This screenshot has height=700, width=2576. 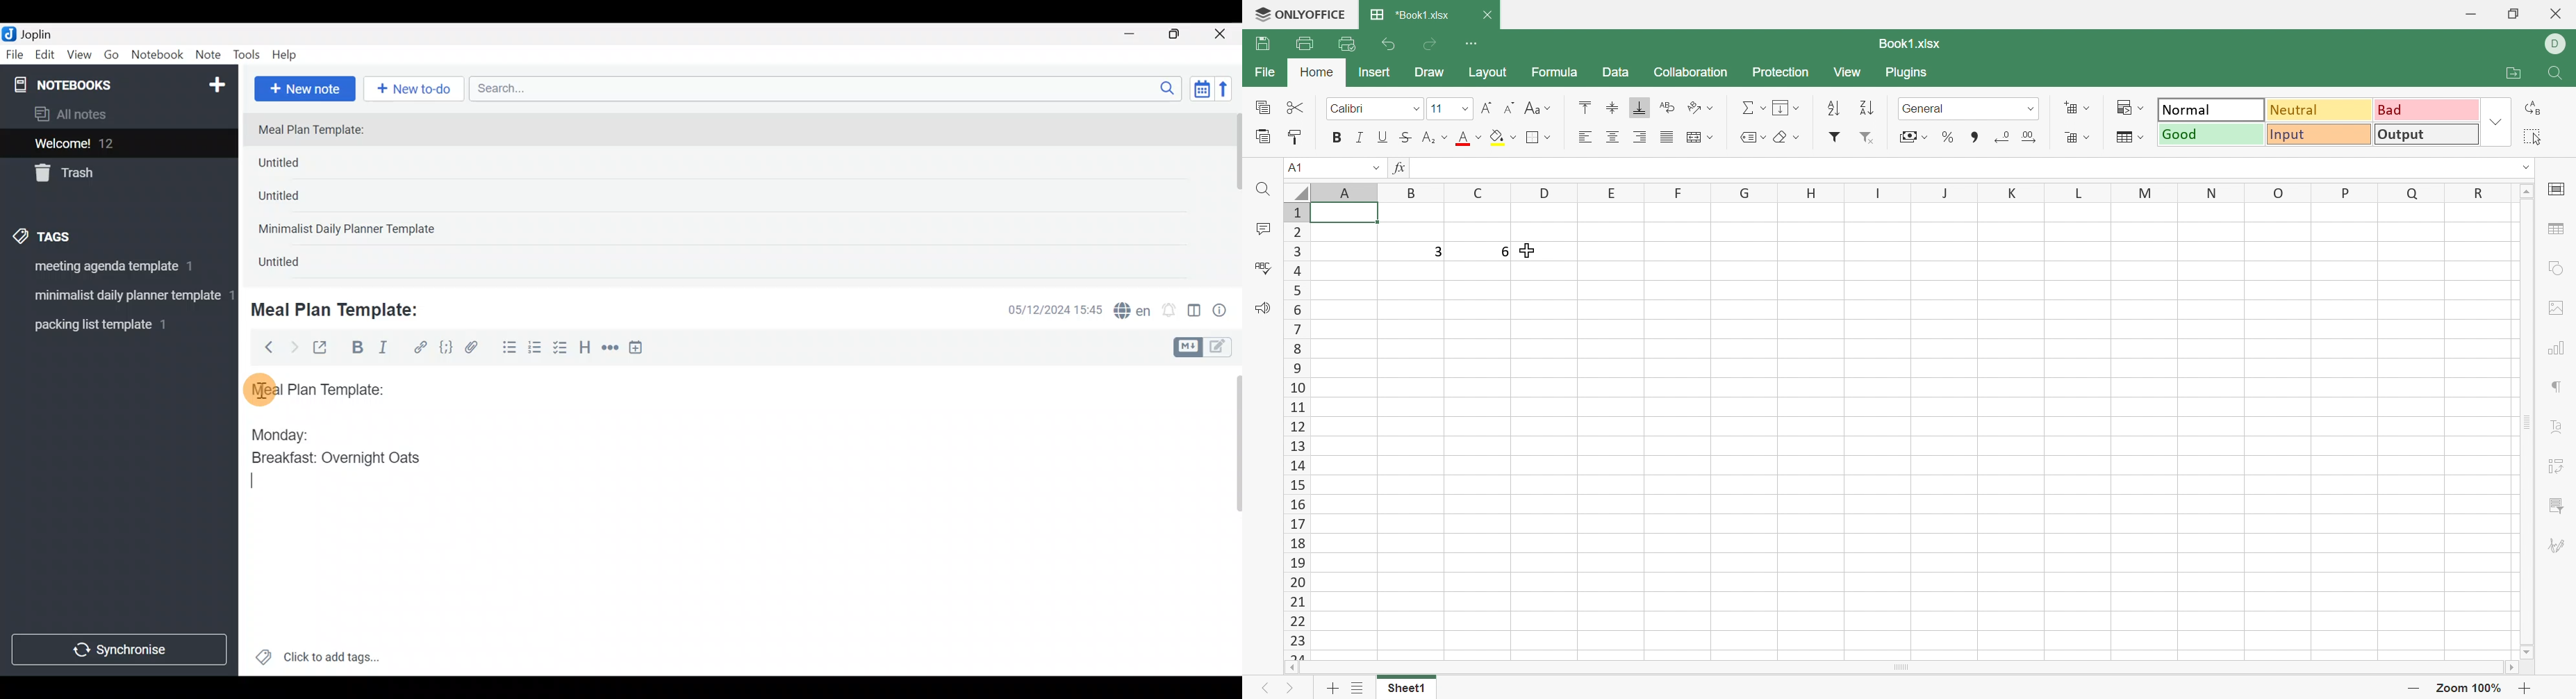 I want to click on Increase decimal, so click(x=2029, y=138).